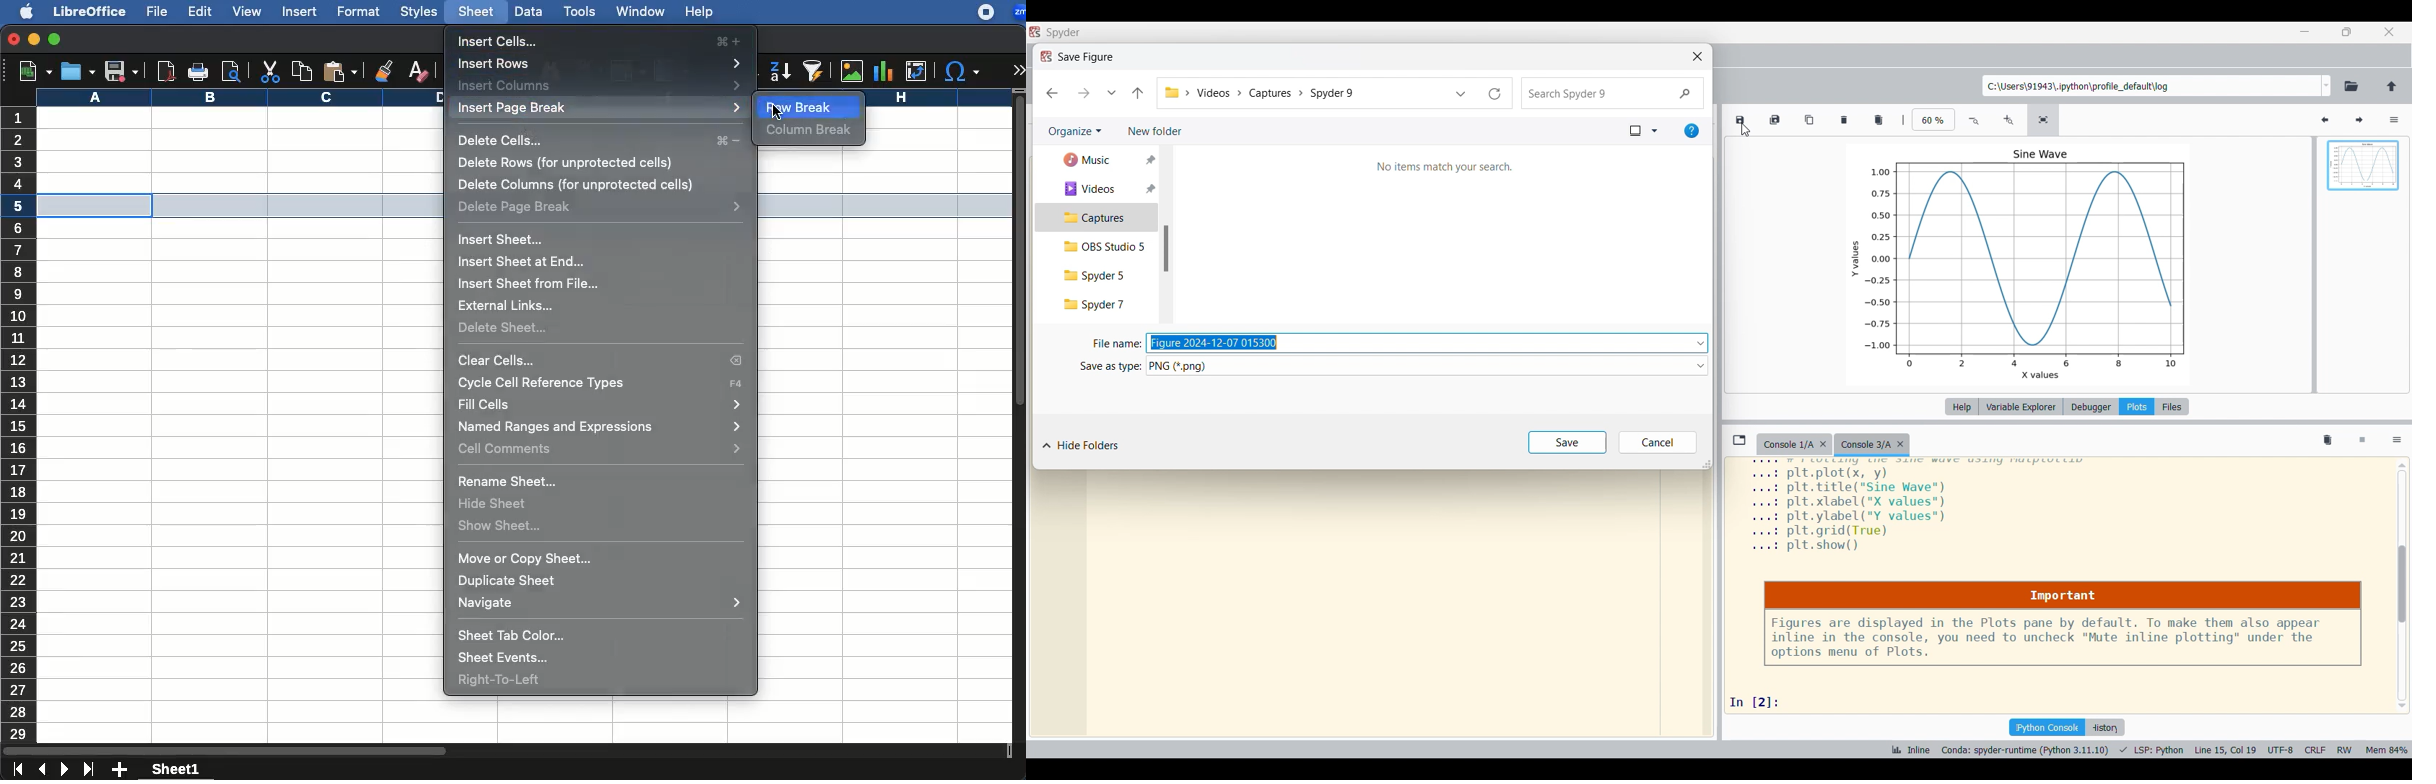 This screenshot has width=2436, height=784. Describe the element at coordinates (1427, 365) in the screenshot. I see `Format options` at that location.